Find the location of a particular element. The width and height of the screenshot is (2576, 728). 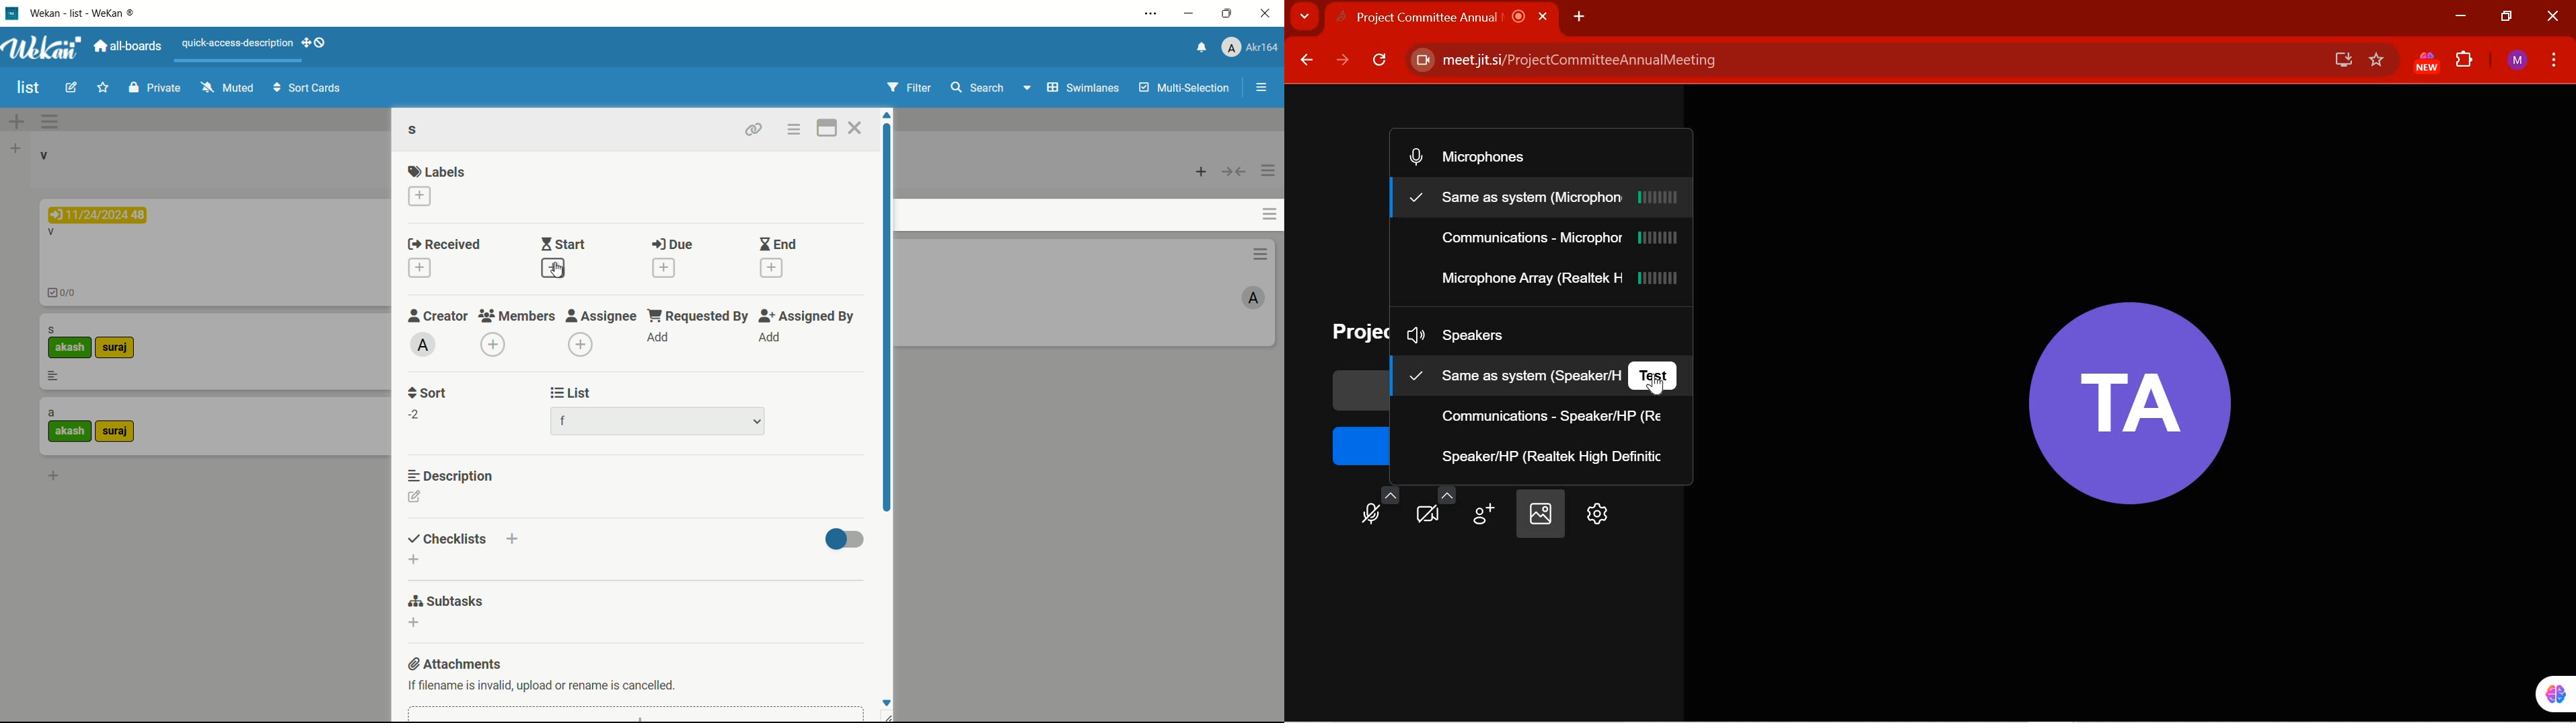

EXTENSION PINNED is located at coordinates (2423, 63).